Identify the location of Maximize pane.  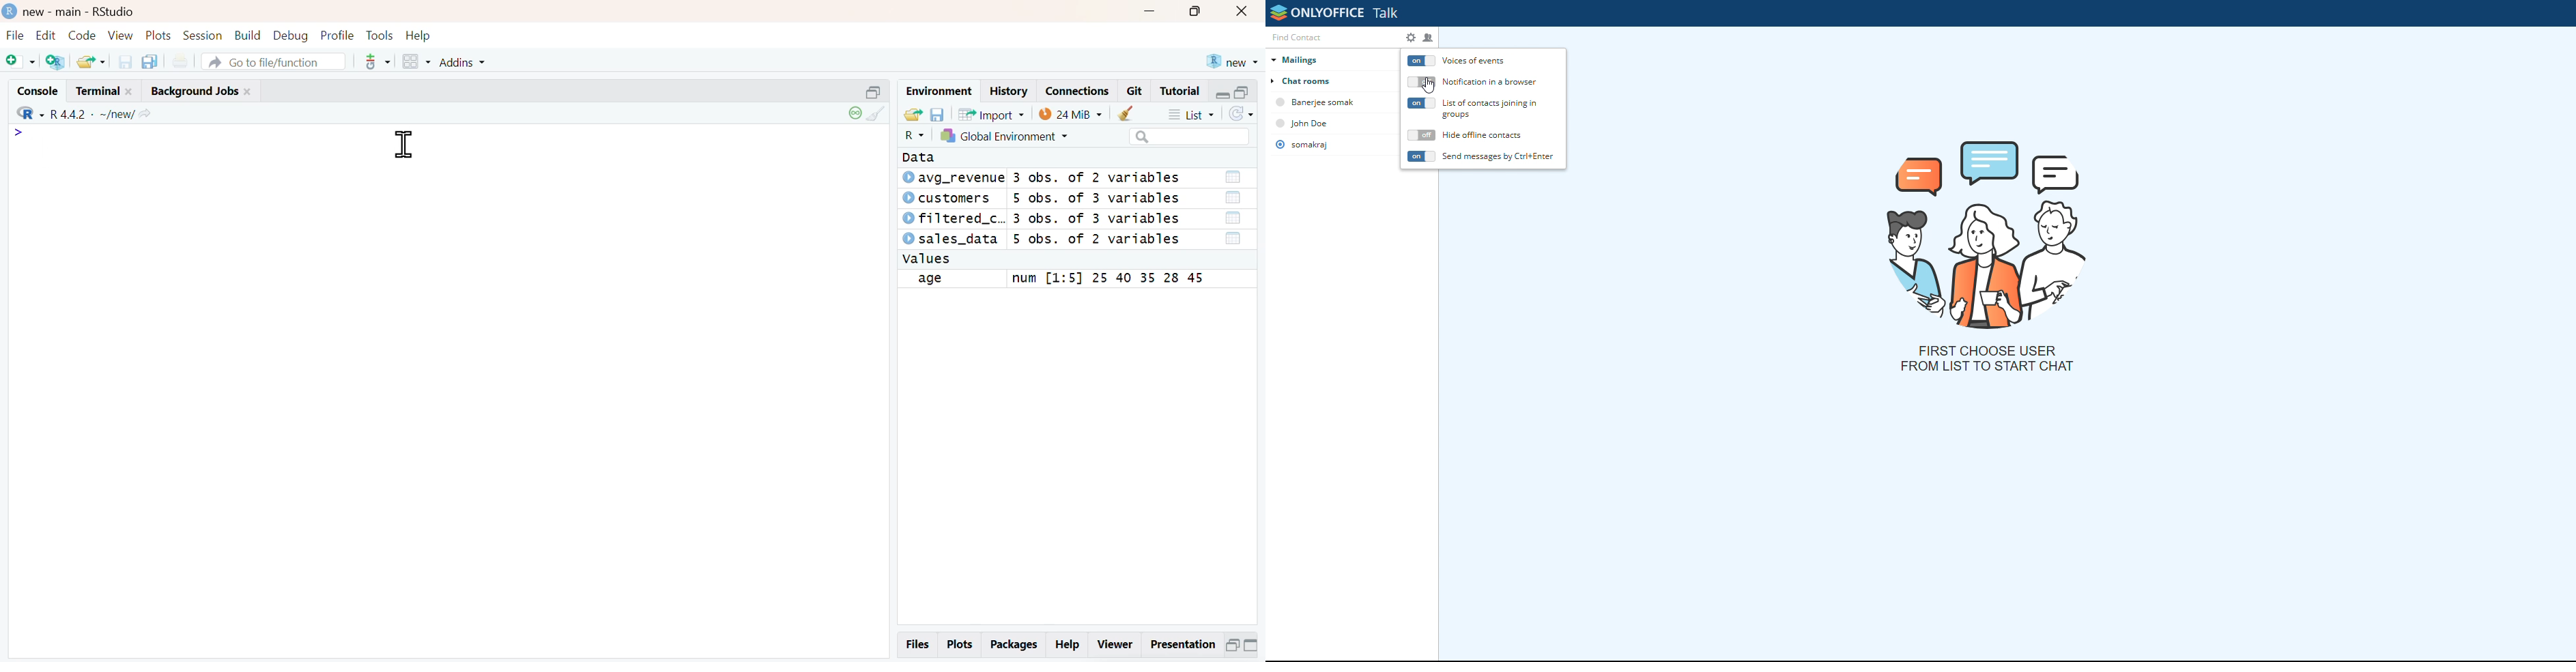
(1252, 647).